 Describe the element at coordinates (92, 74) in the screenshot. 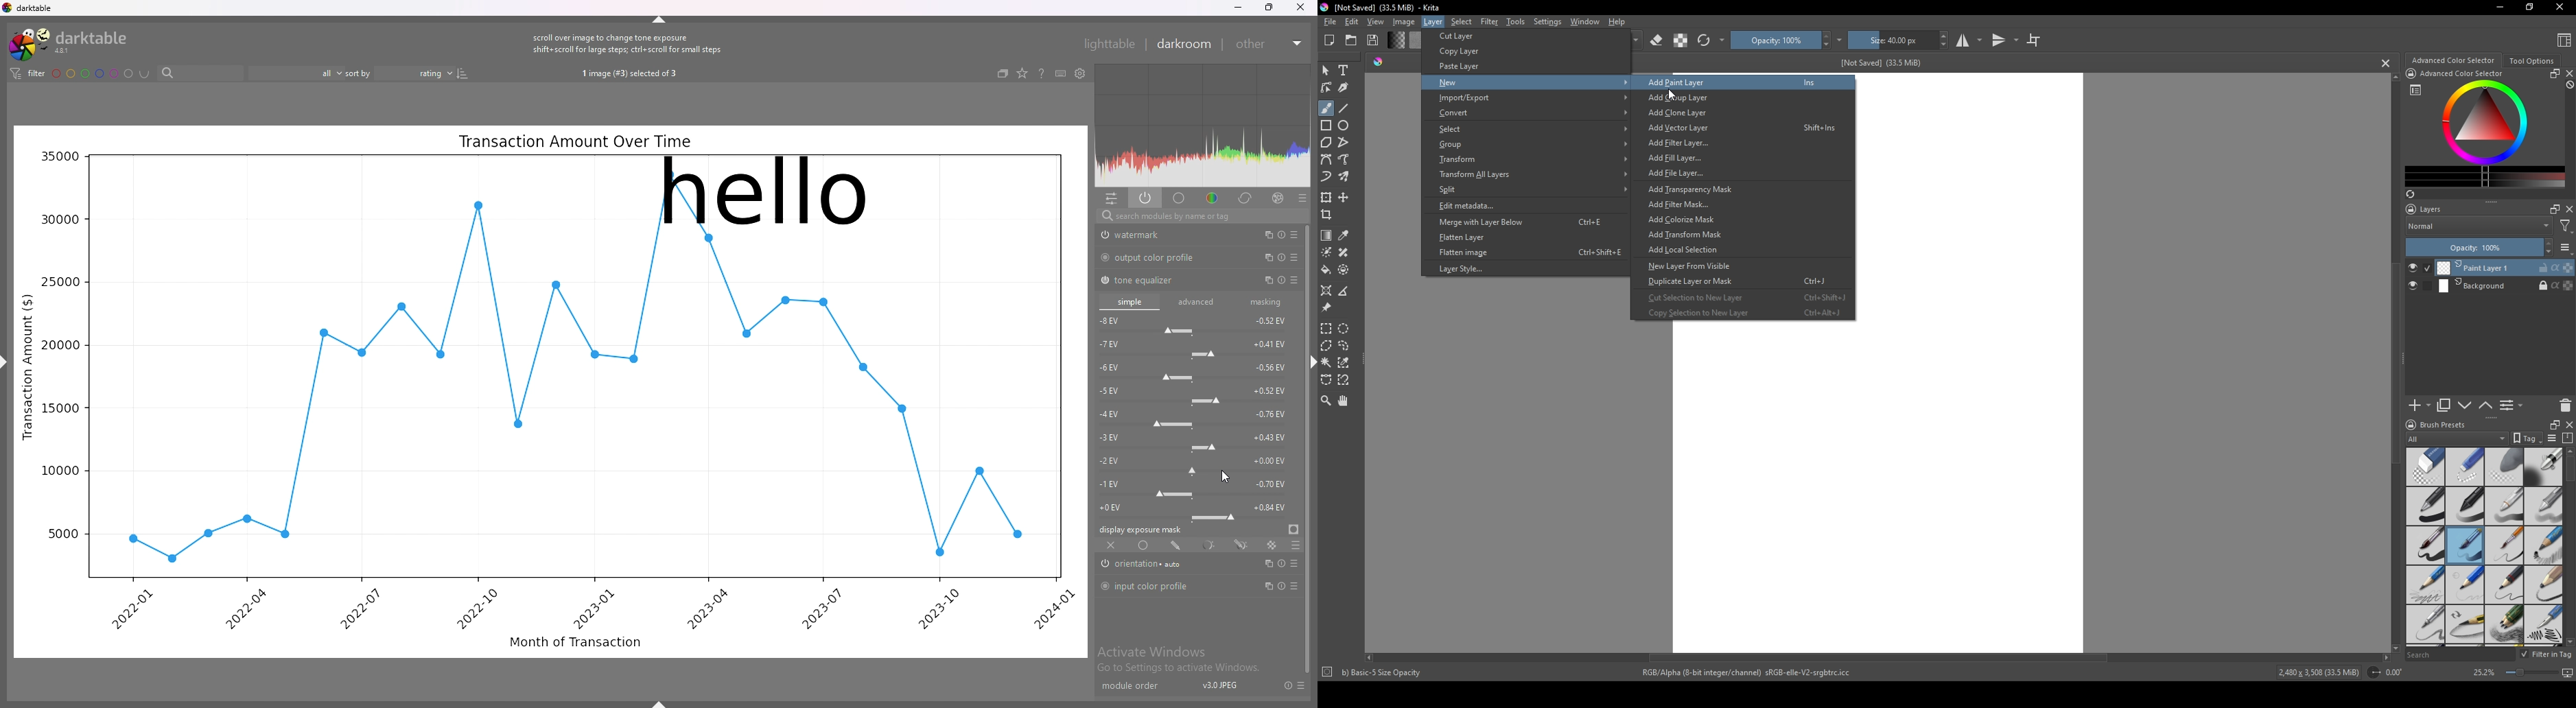

I see `color labels` at that location.